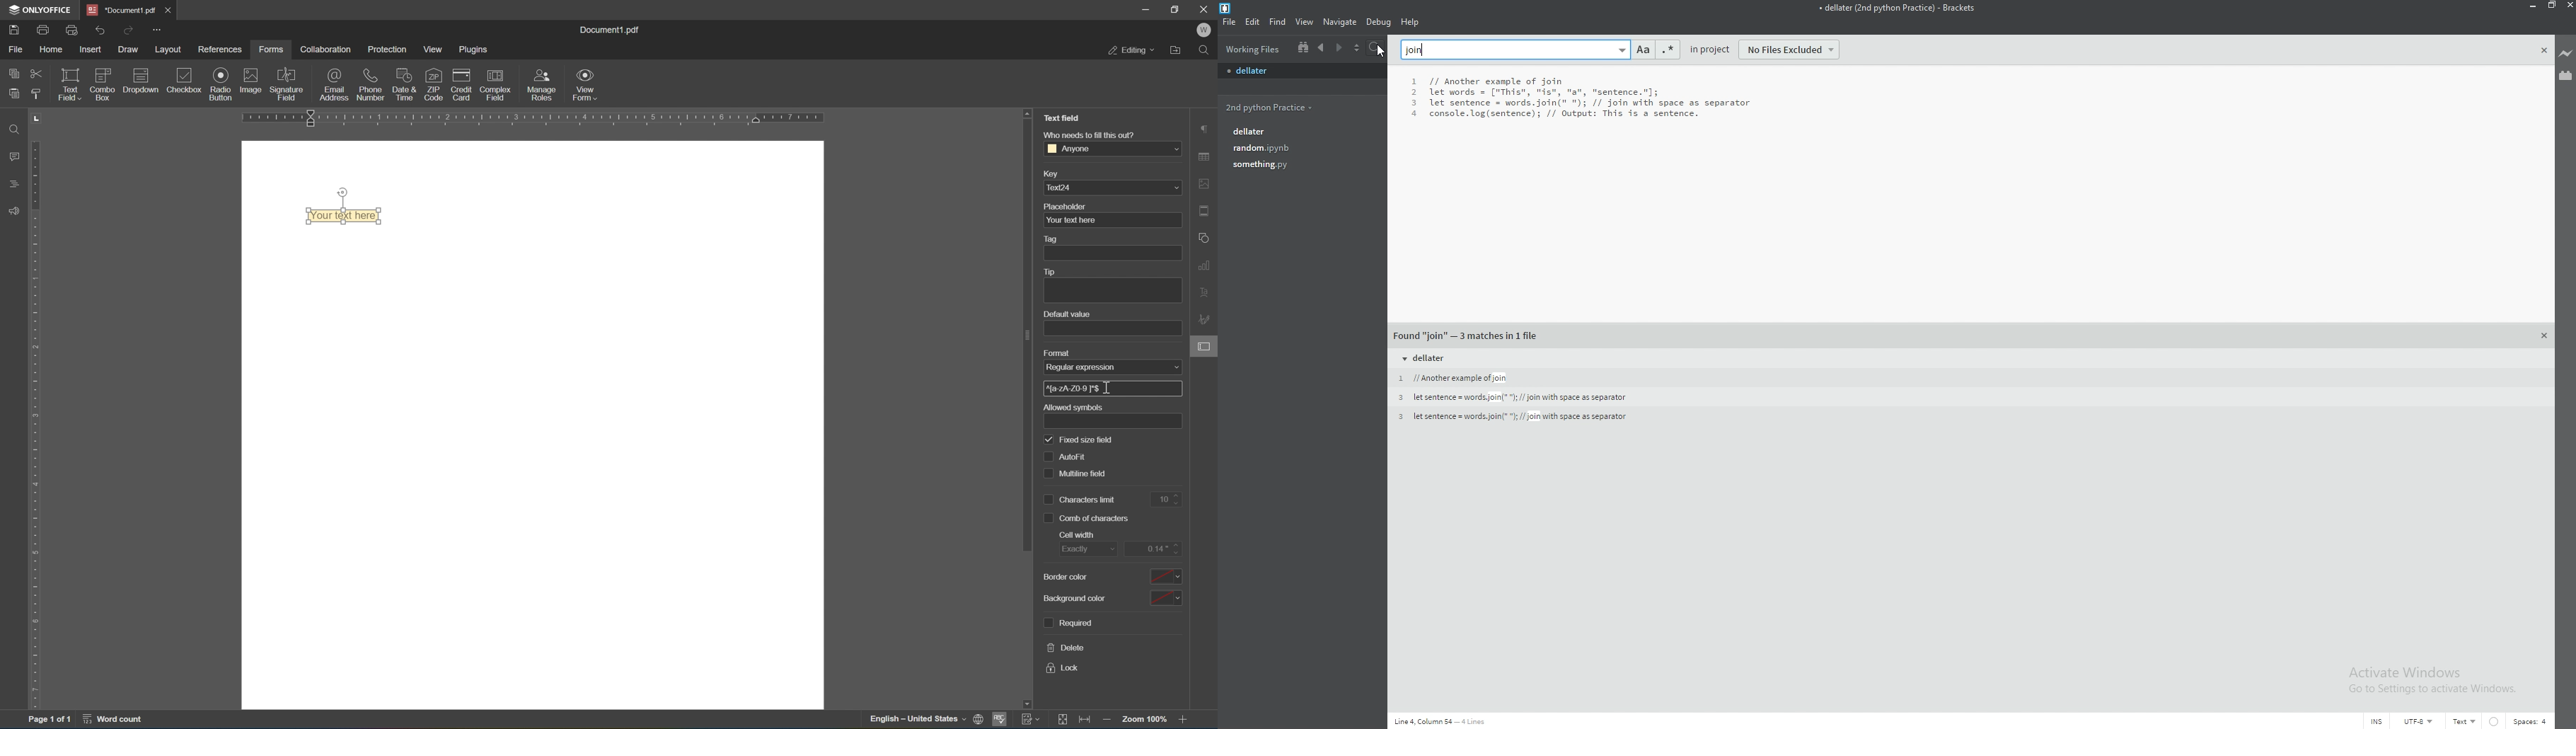 Image resolution: width=2576 pixels, height=756 pixels. What do you see at coordinates (1088, 550) in the screenshot?
I see `exactly` at bounding box center [1088, 550].